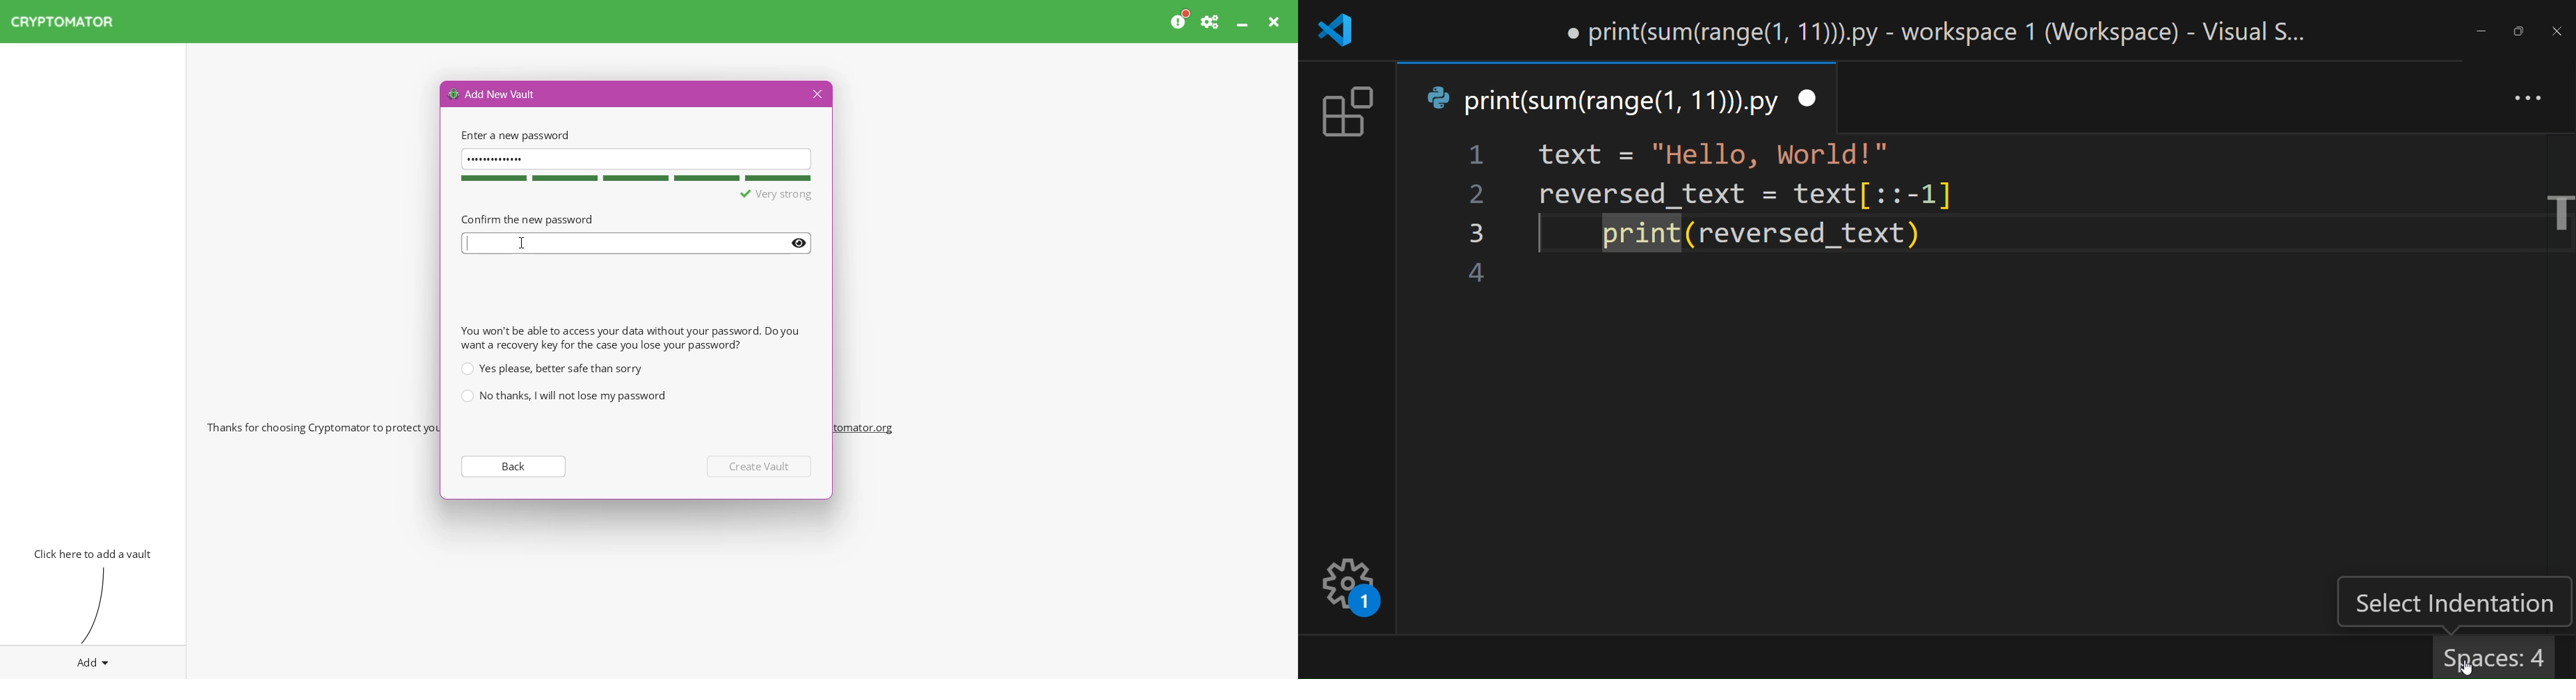 The image size is (2576, 700). What do you see at coordinates (1333, 33) in the screenshot?
I see `logo` at bounding box center [1333, 33].